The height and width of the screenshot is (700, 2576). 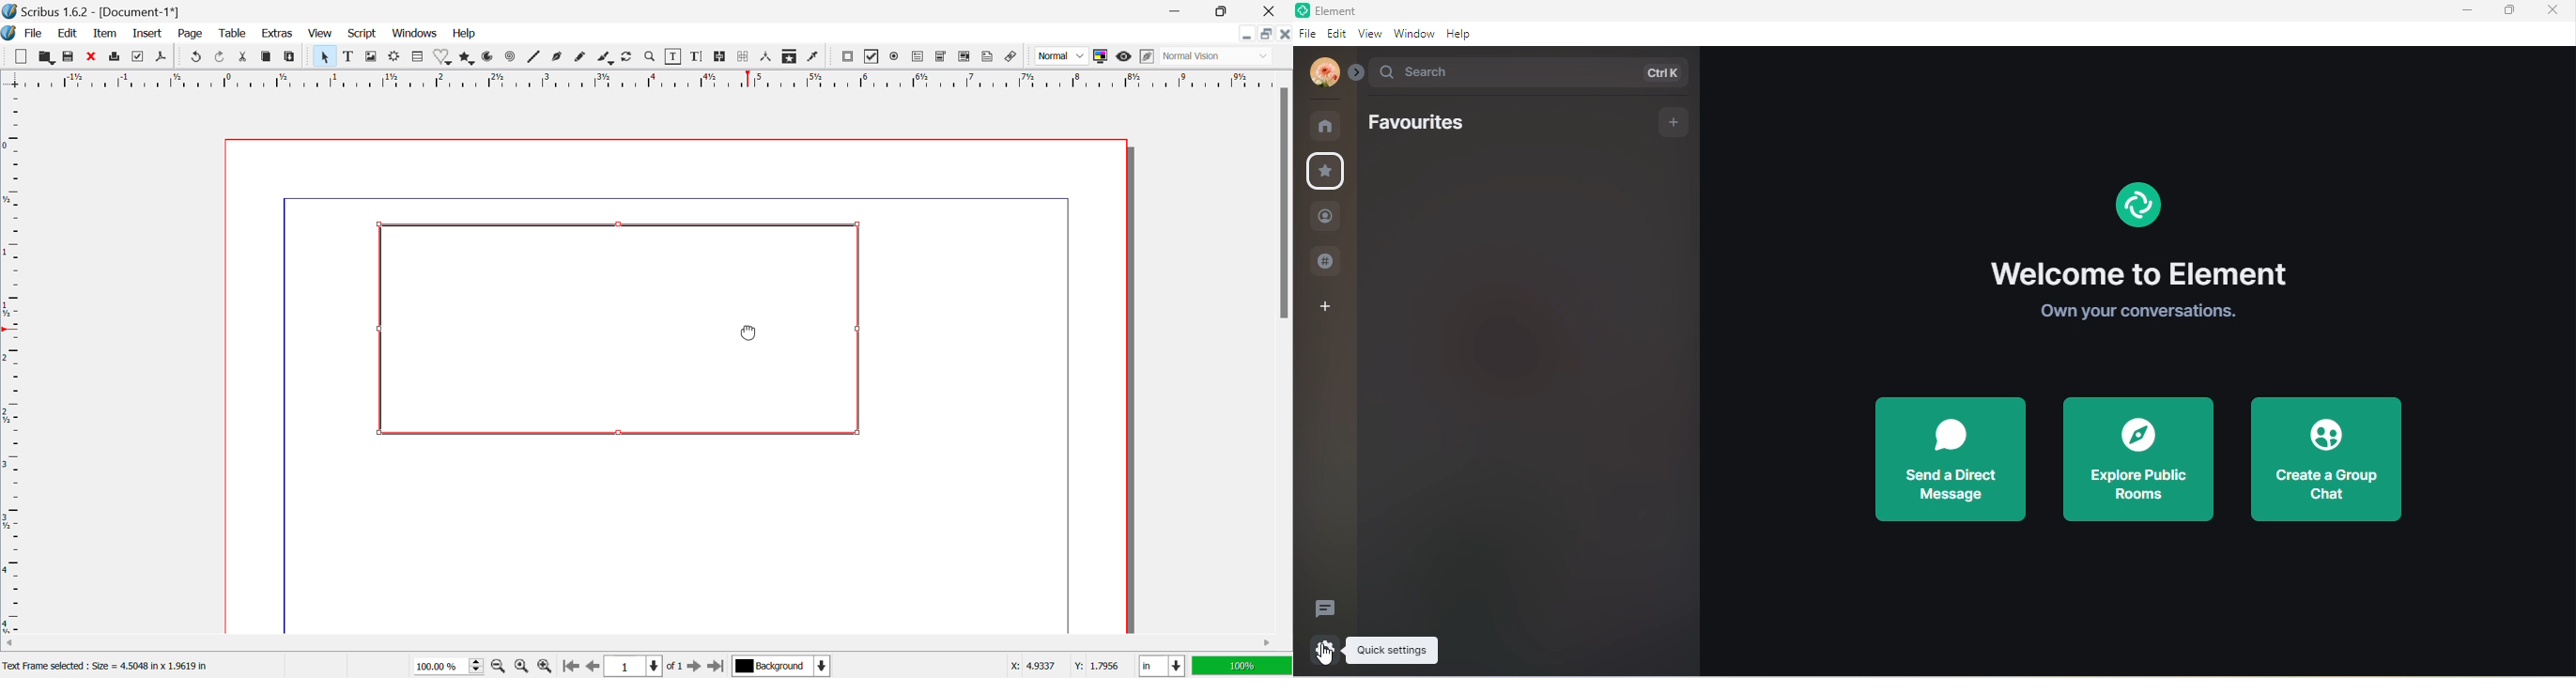 What do you see at coordinates (897, 57) in the screenshot?
I see `Pdf Radio button` at bounding box center [897, 57].